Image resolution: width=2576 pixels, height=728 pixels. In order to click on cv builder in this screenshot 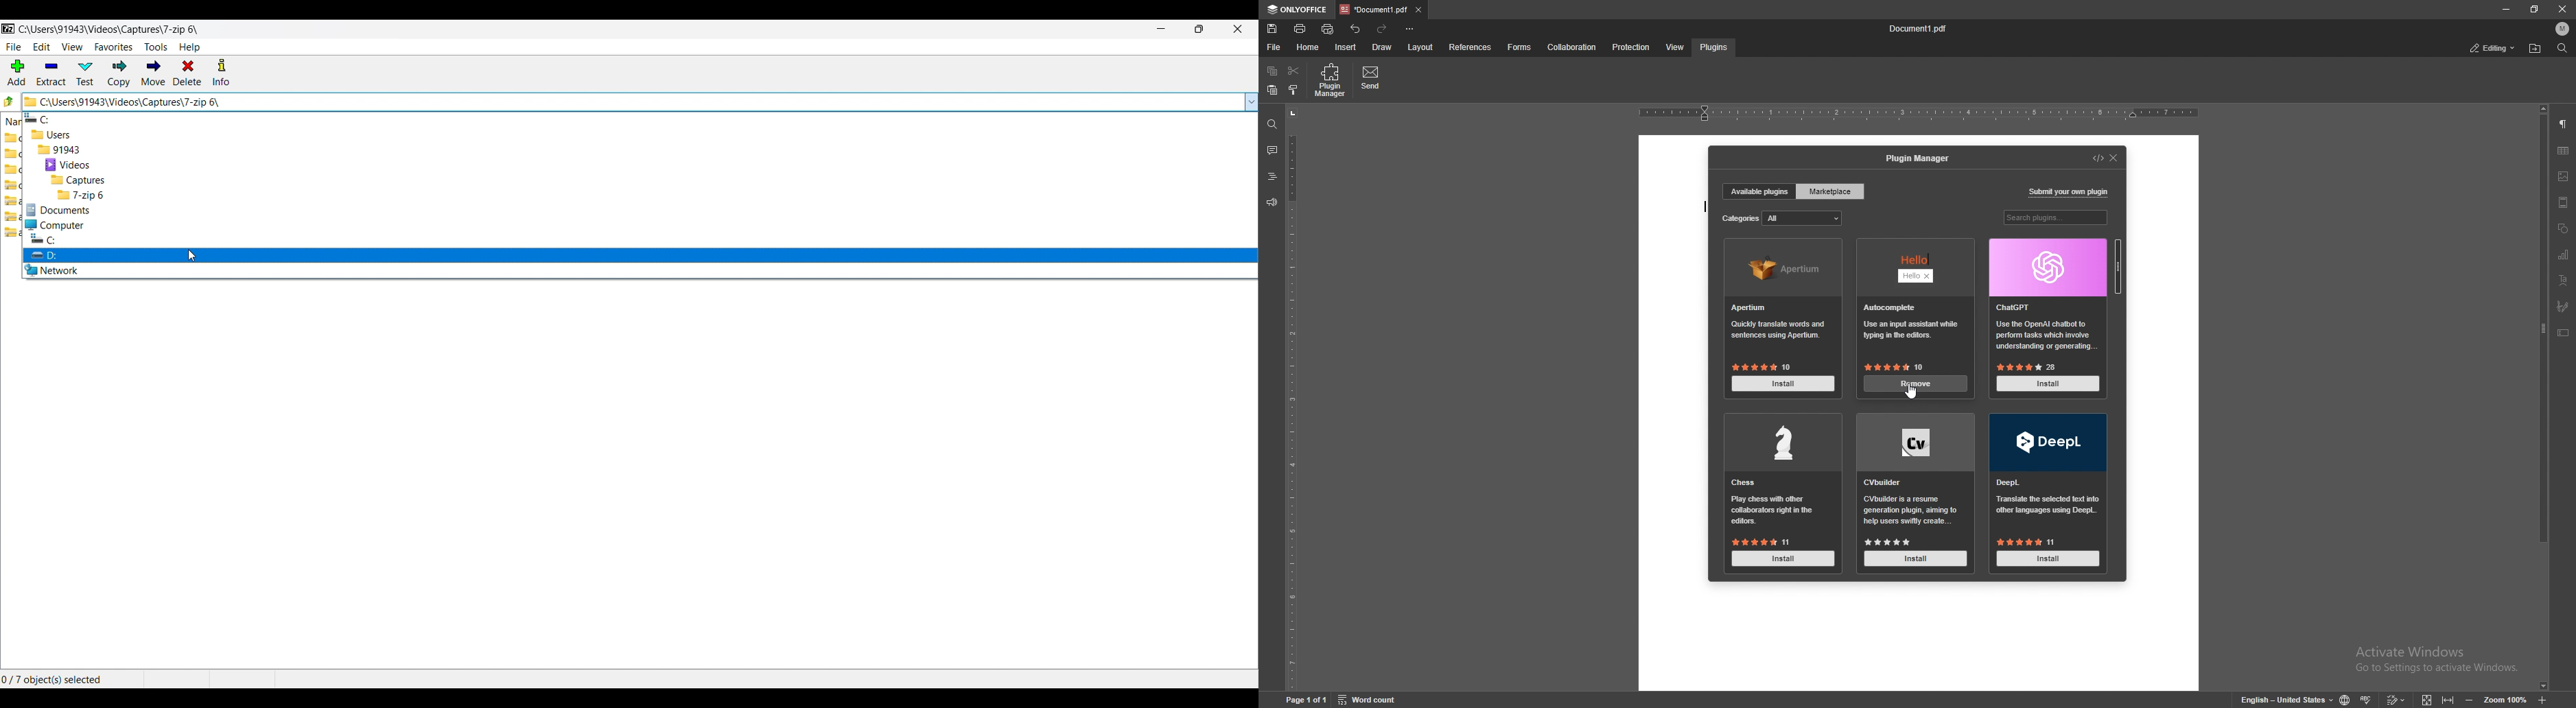, I will do `click(1917, 480)`.